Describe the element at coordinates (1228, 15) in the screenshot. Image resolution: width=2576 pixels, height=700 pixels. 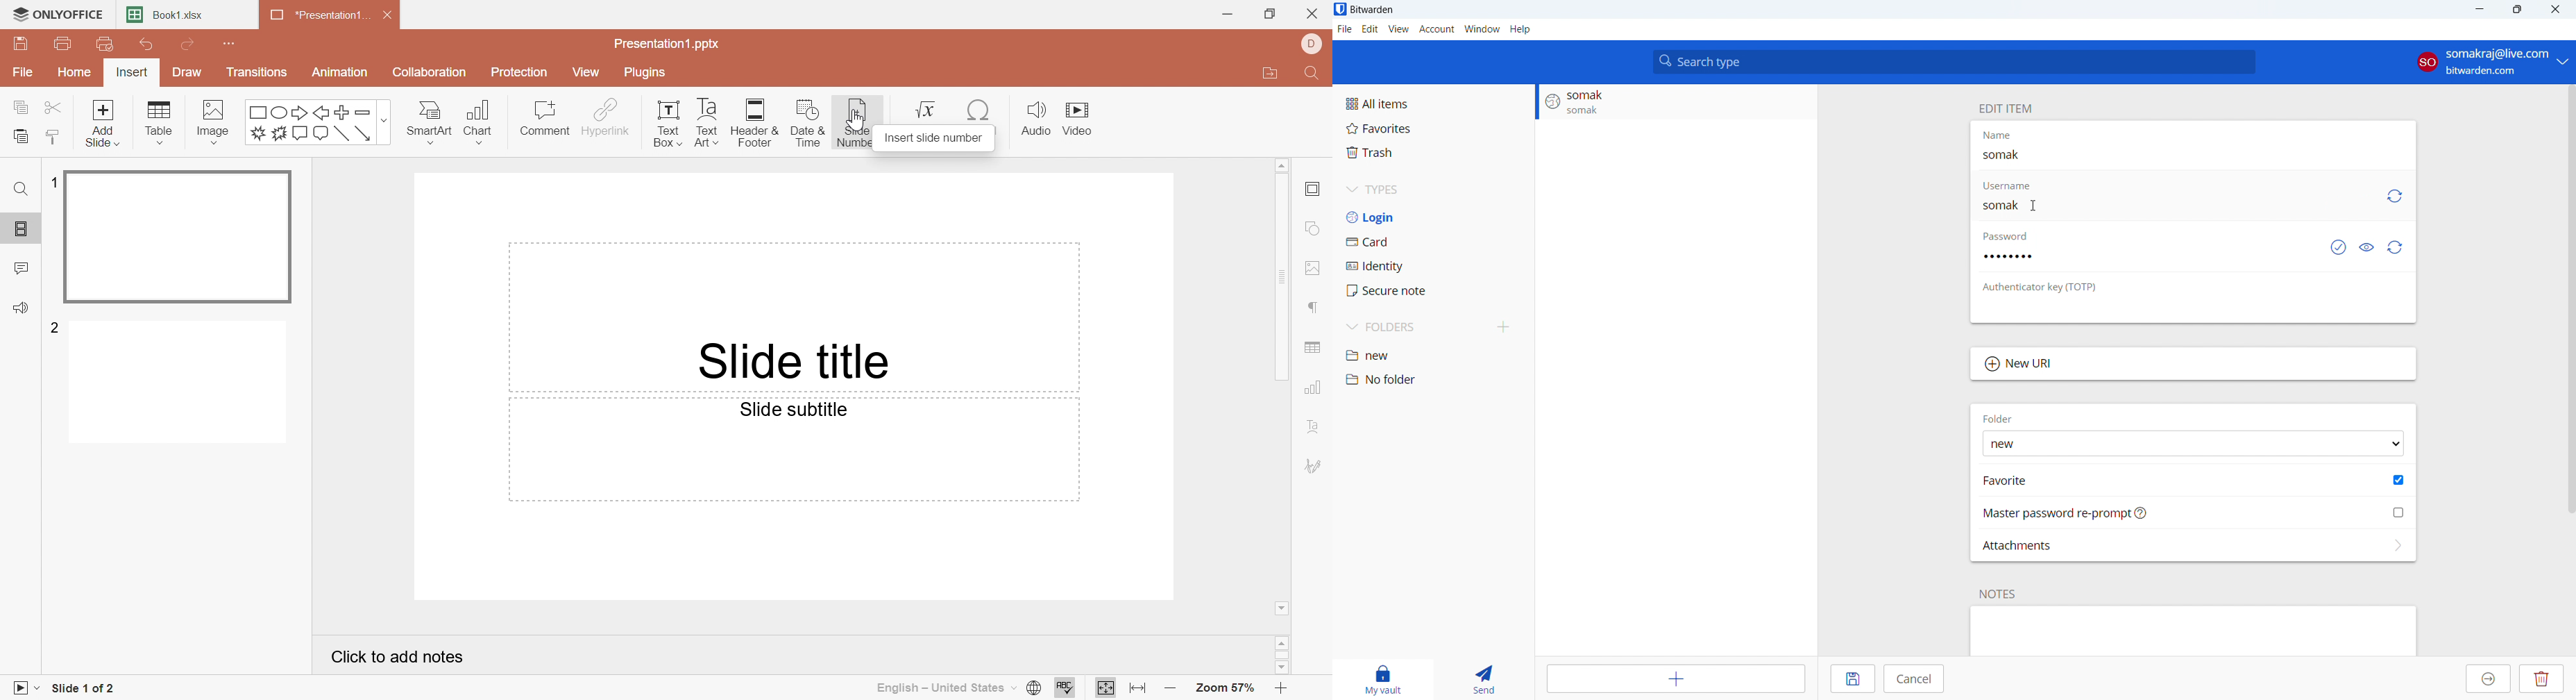
I see `Minimize` at that location.